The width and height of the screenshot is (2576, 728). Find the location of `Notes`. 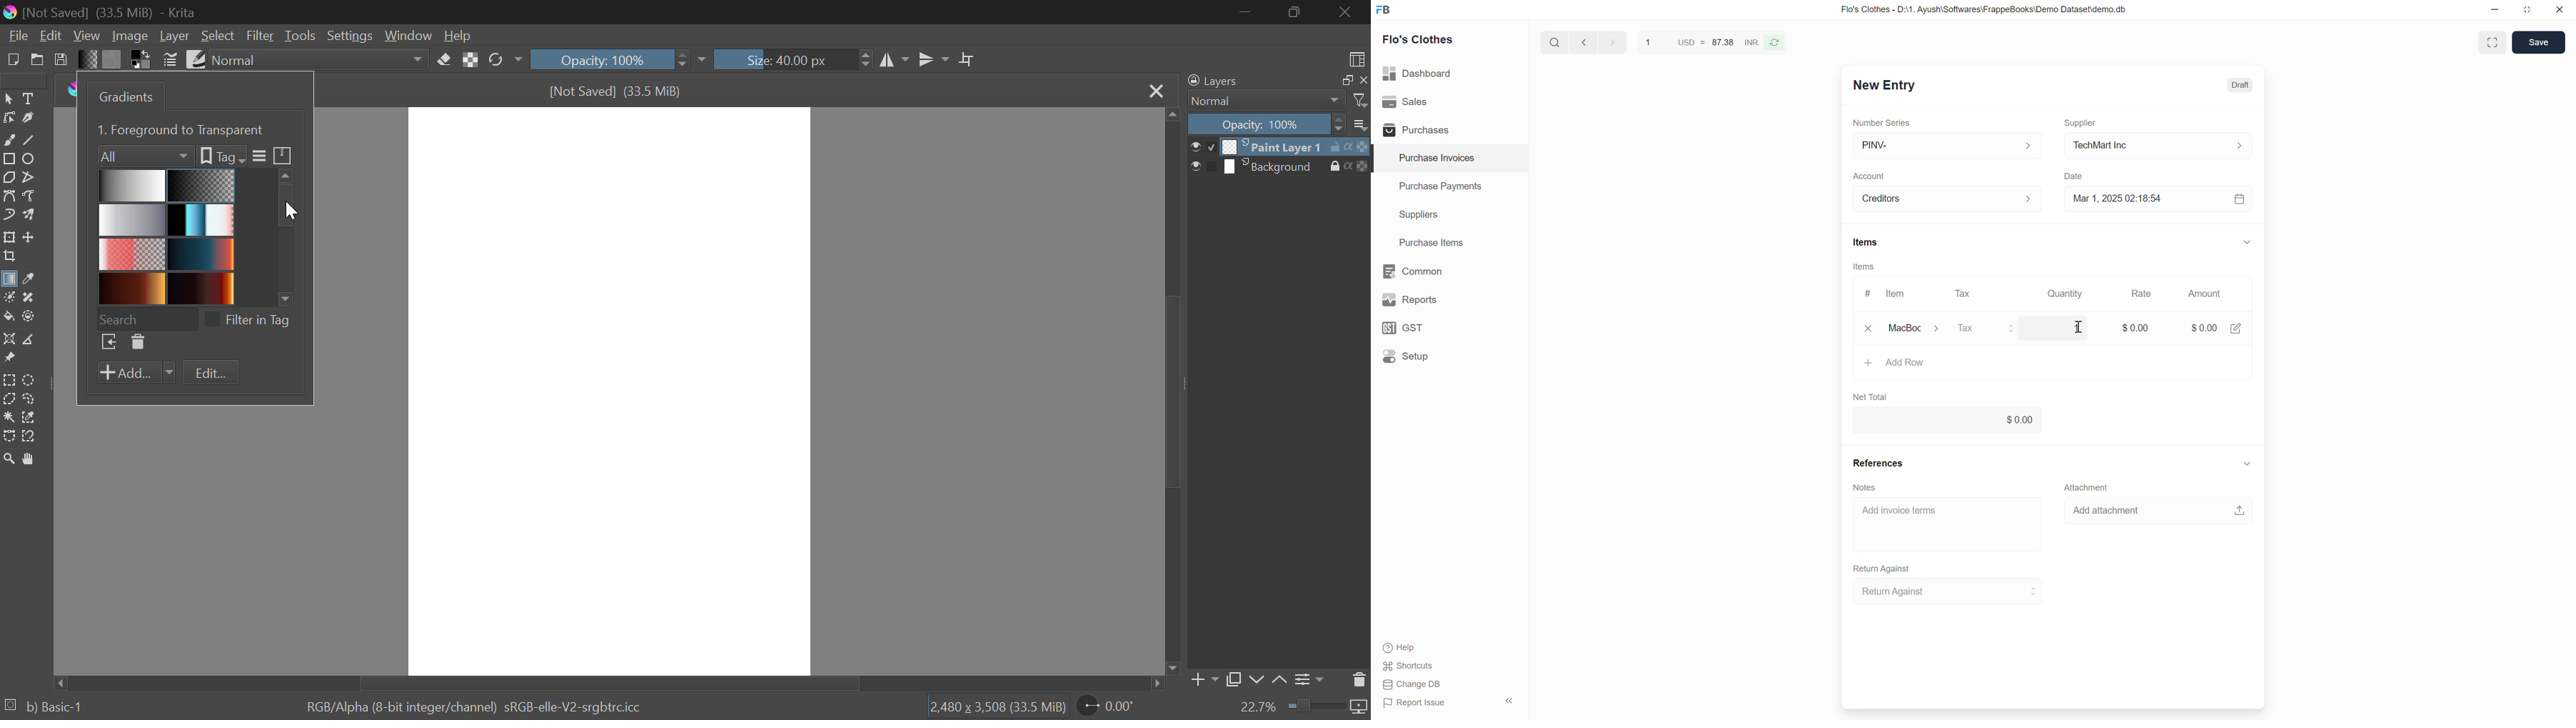

Notes is located at coordinates (1865, 488).